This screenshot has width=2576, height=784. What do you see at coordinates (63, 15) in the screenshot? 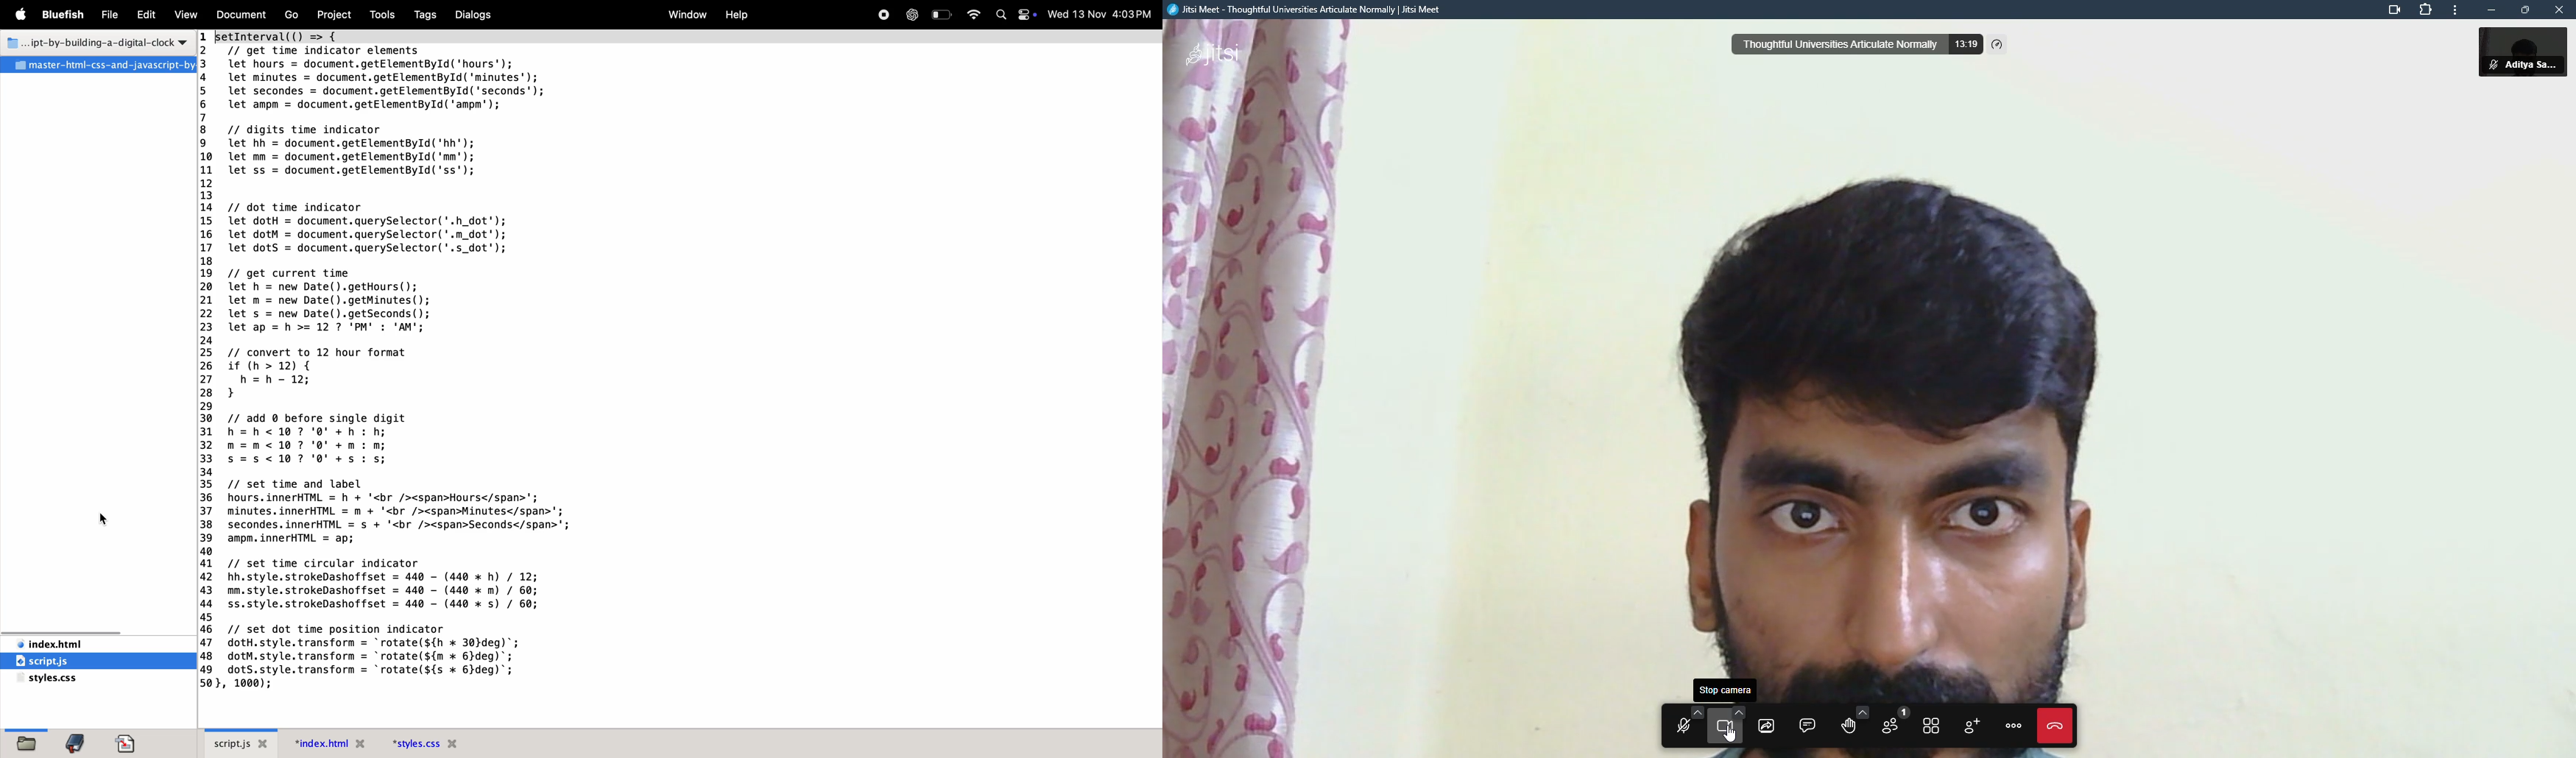
I see `Bluefish` at bounding box center [63, 15].